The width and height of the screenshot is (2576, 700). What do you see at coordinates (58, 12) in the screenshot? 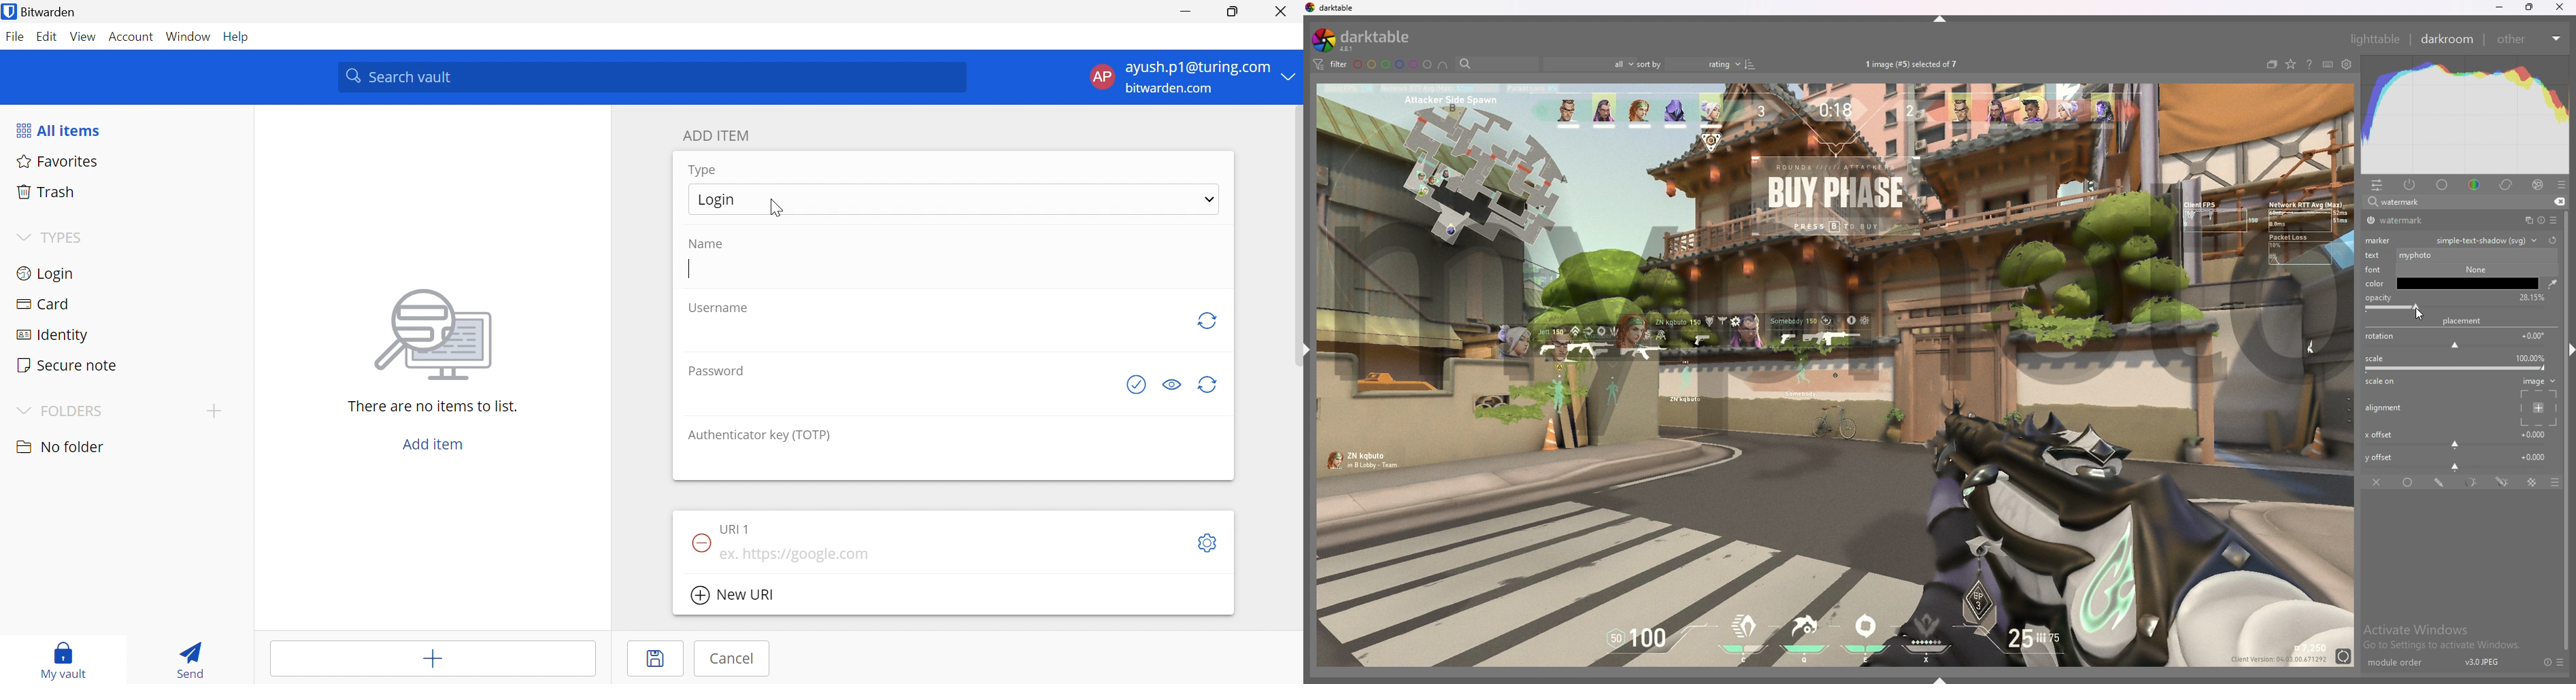
I see `Bitwarden` at bounding box center [58, 12].